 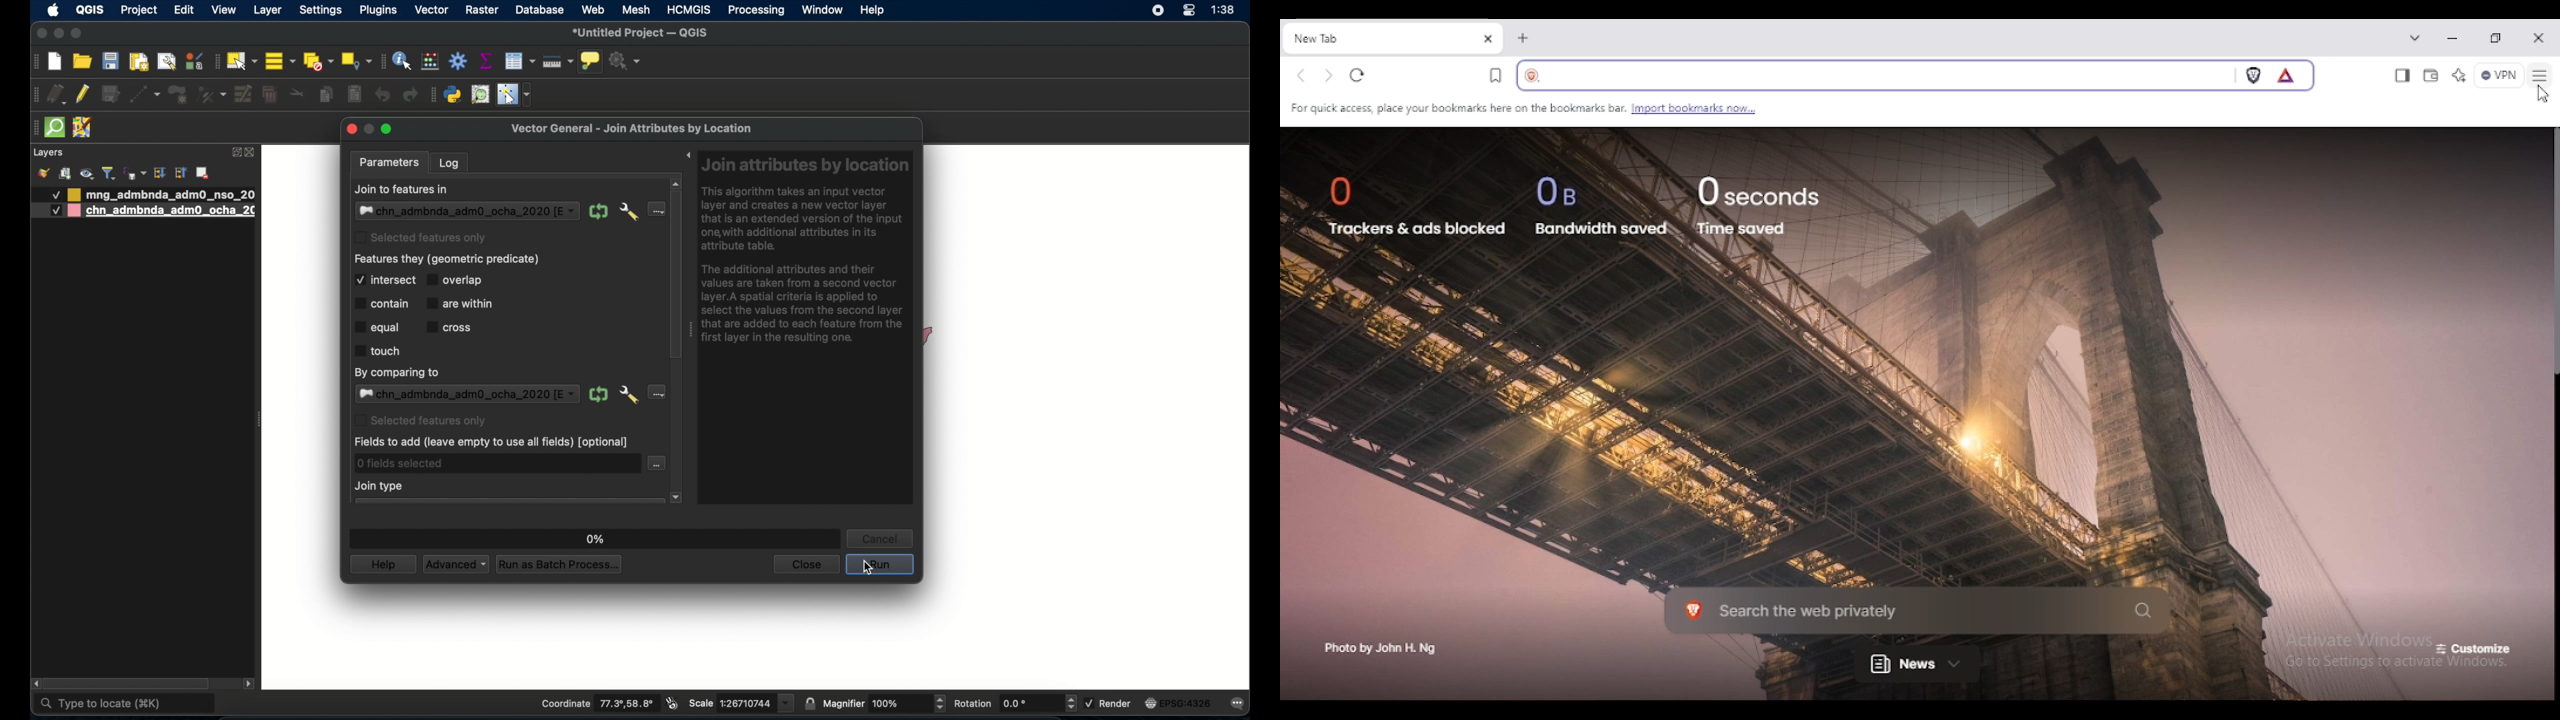 I want to click on maximize, so click(x=2496, y=39).